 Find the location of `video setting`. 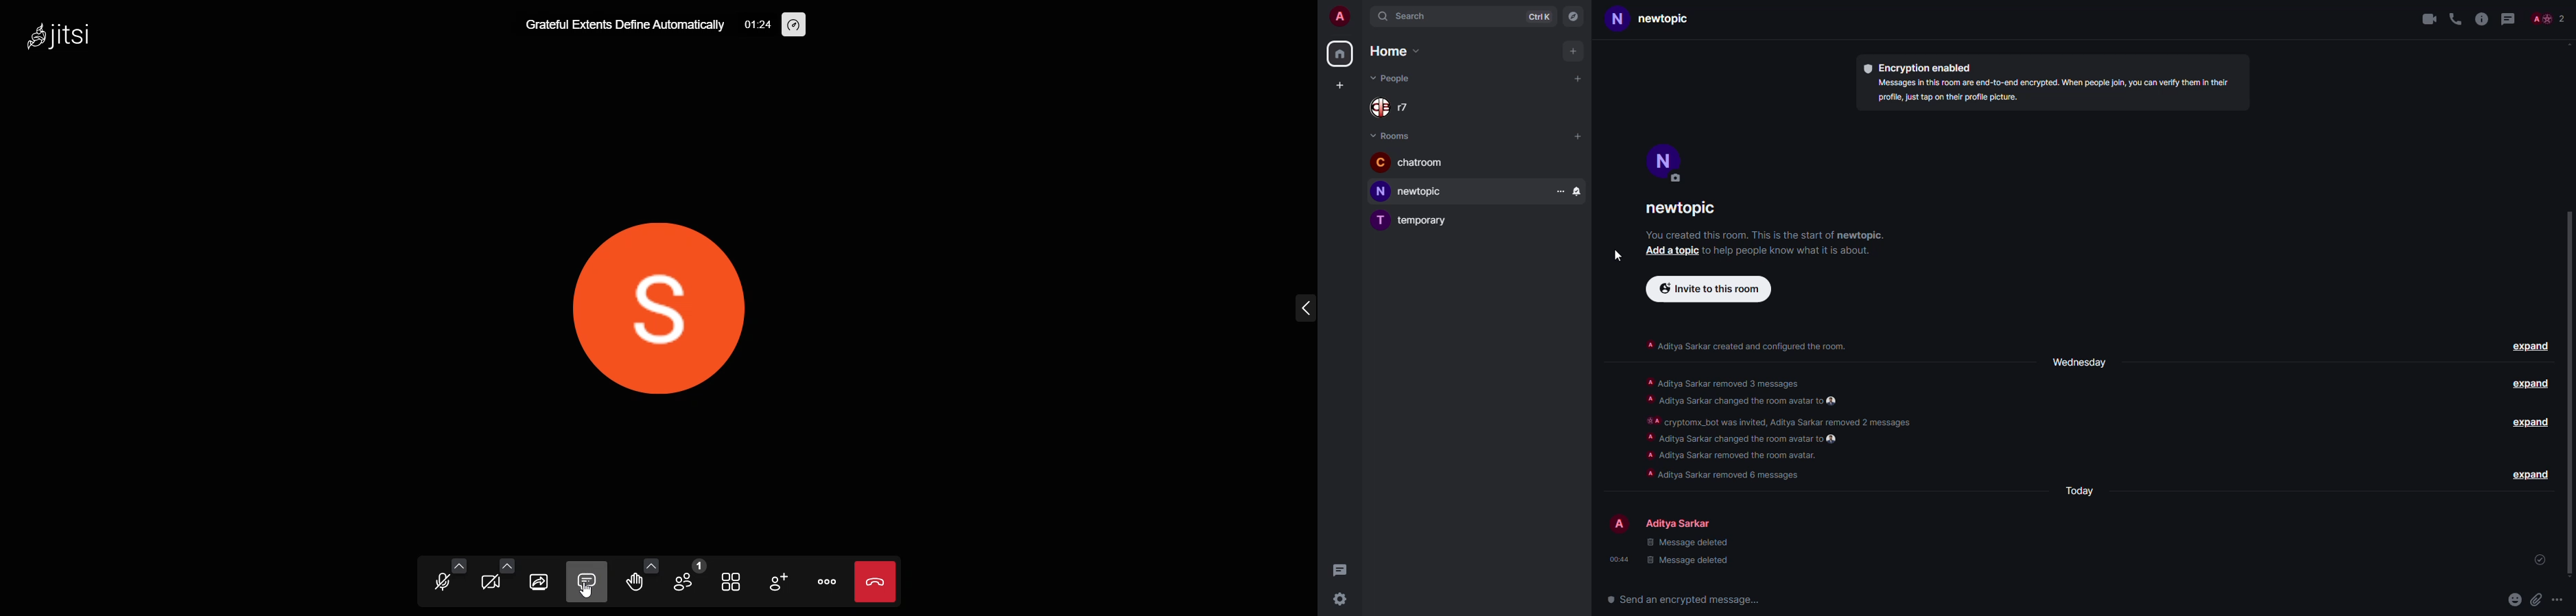

video setting is located at coordinates (501, 566).